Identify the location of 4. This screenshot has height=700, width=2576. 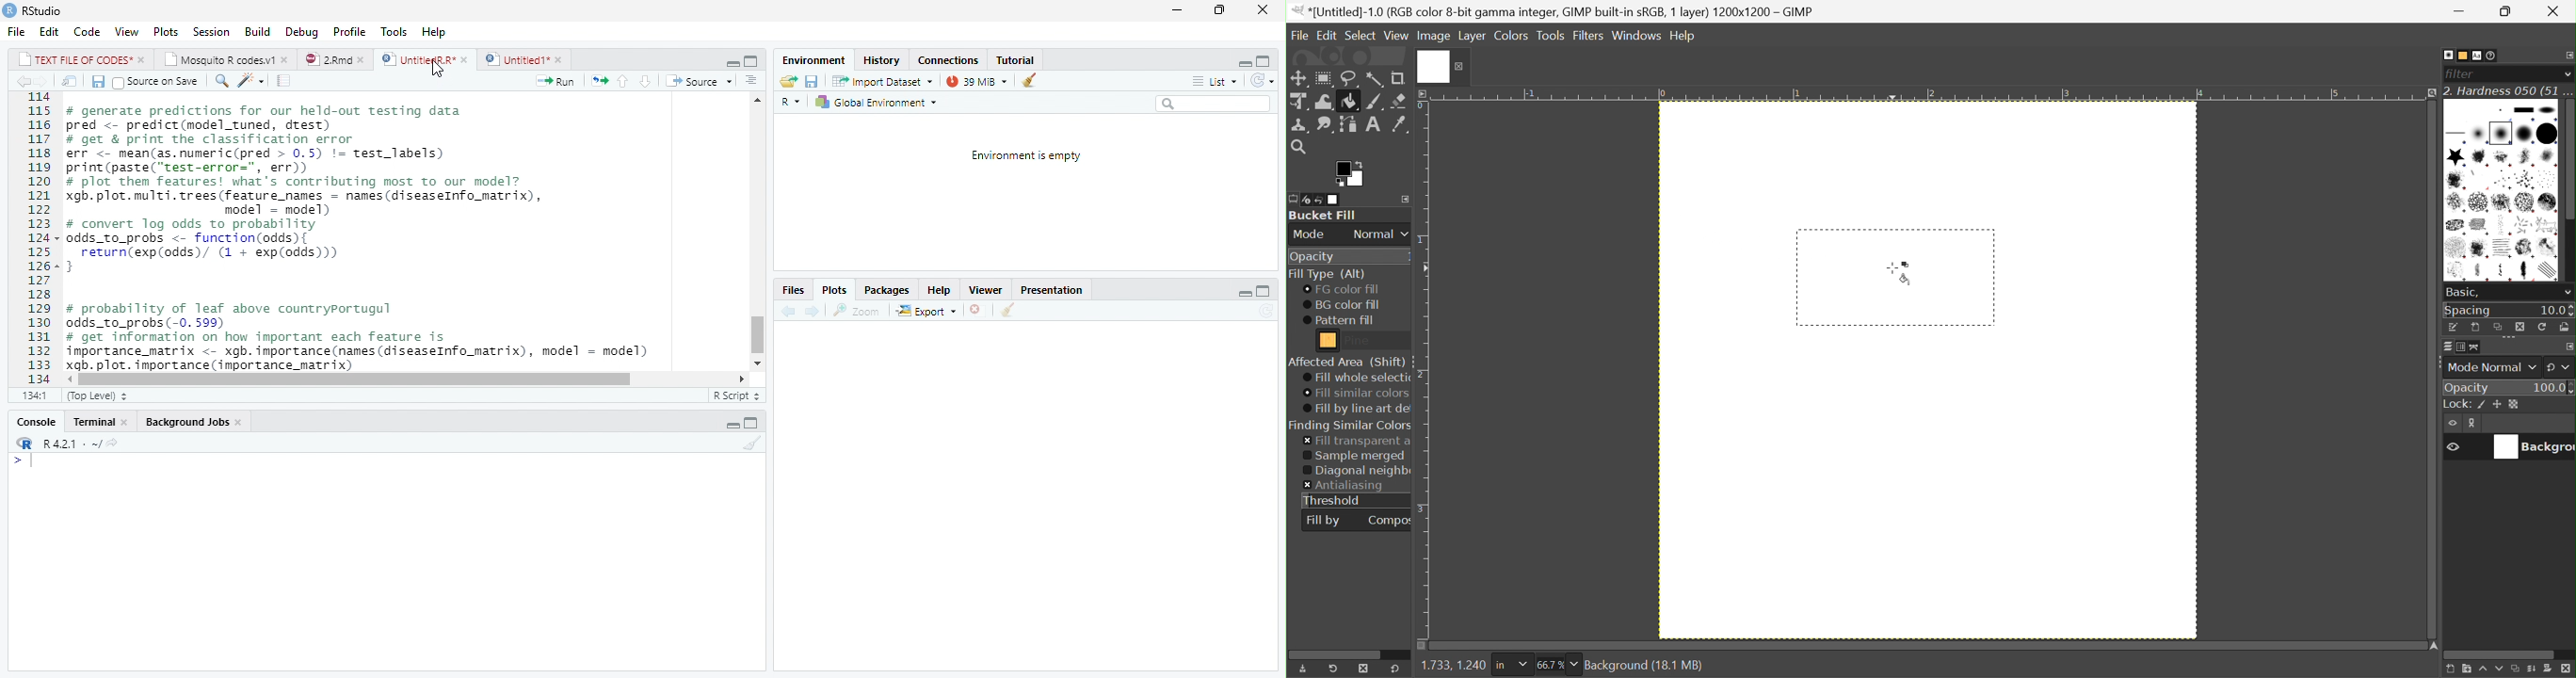
(2200, 93).